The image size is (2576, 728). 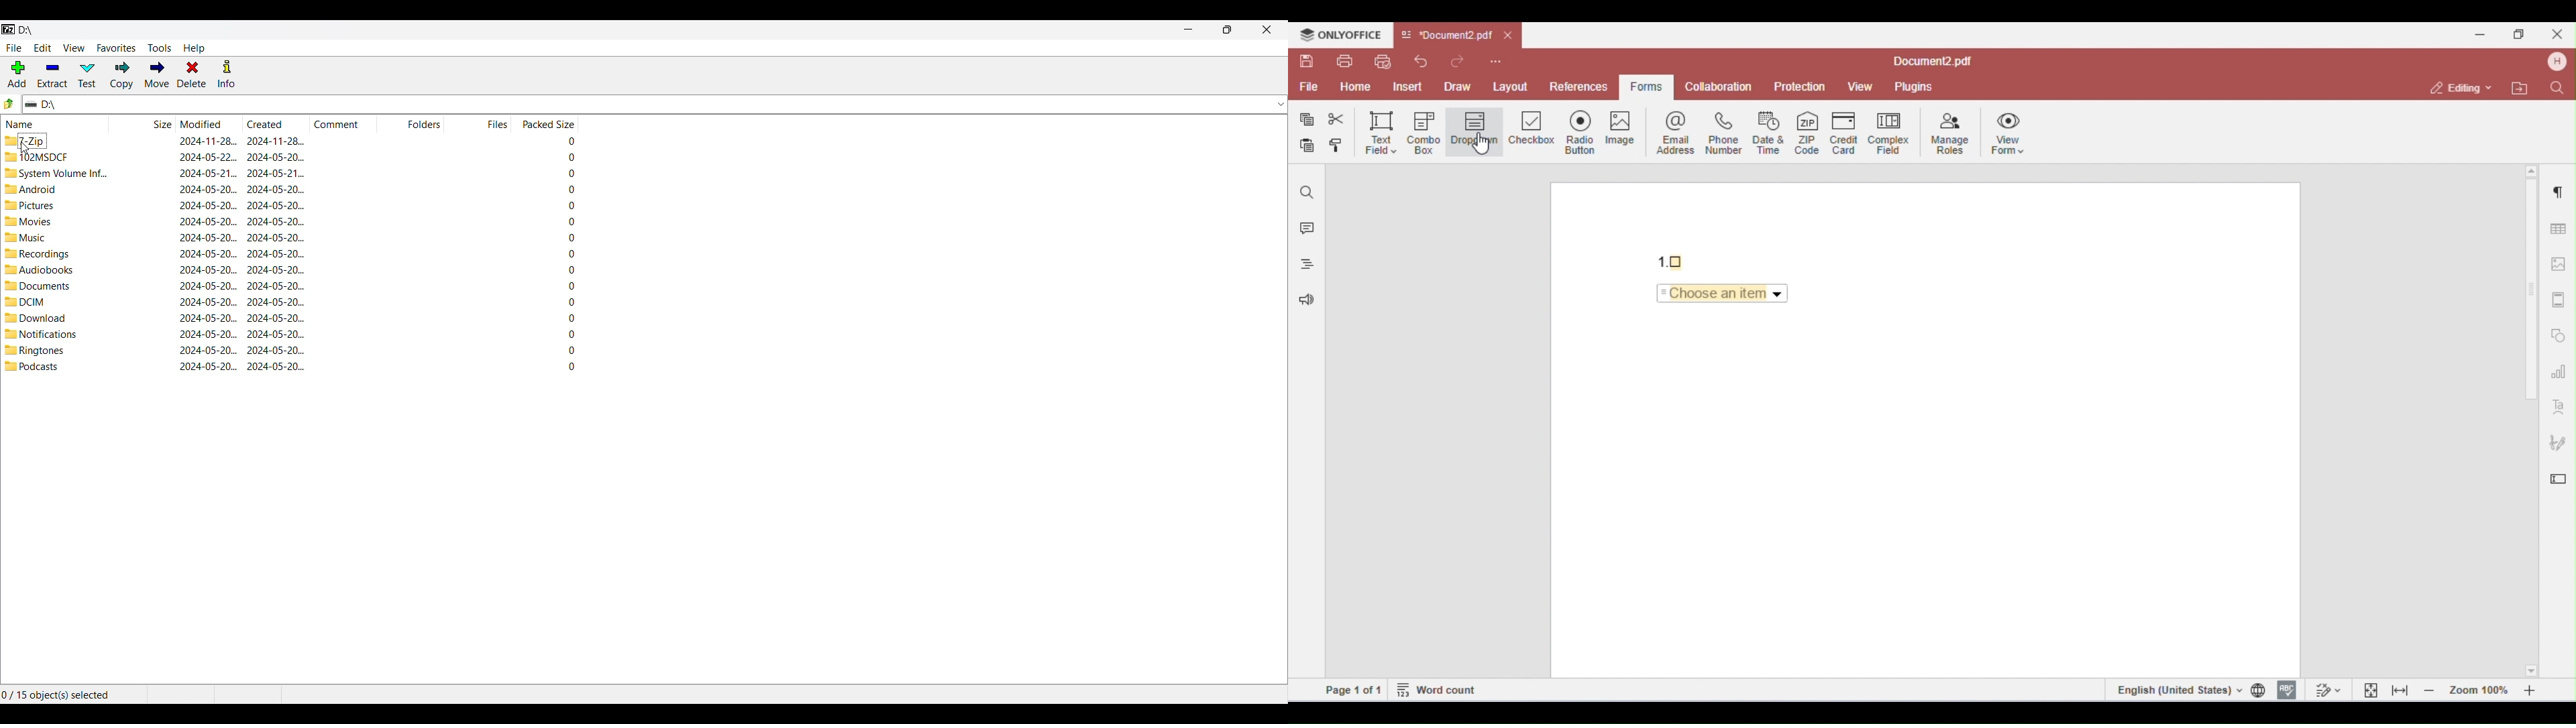 What do you see at coordinates (160, 48) in the screenshot?
I see `Tools menu` at bounding box center [160, 48].